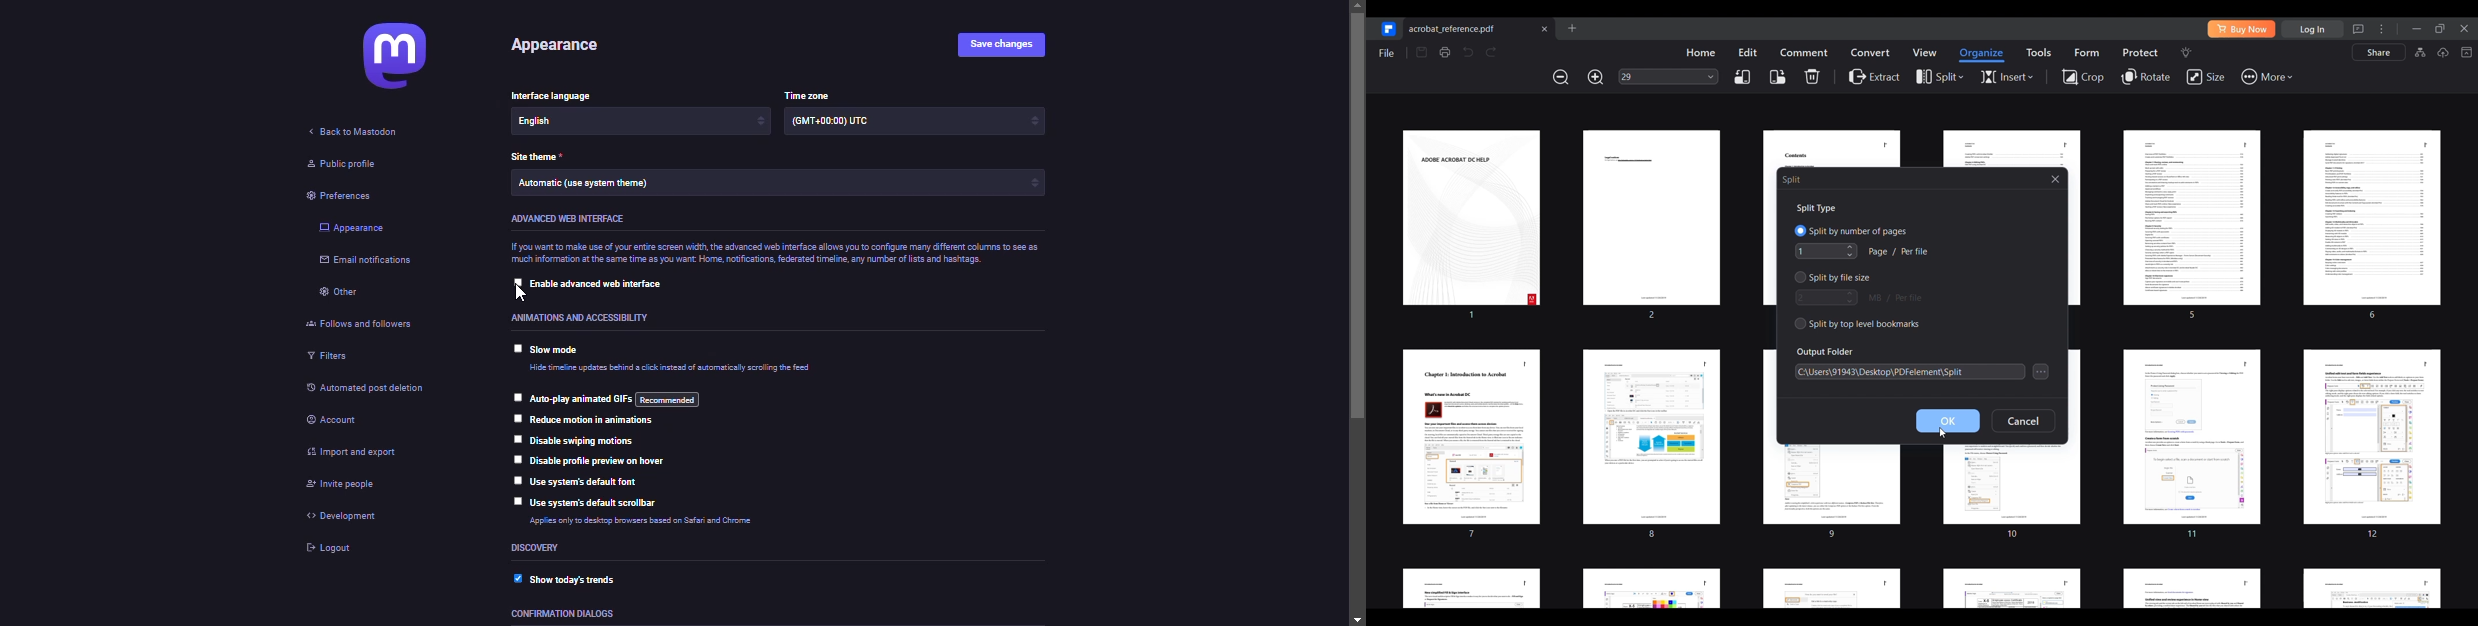  I want to click on preferences, so click(341, 195).